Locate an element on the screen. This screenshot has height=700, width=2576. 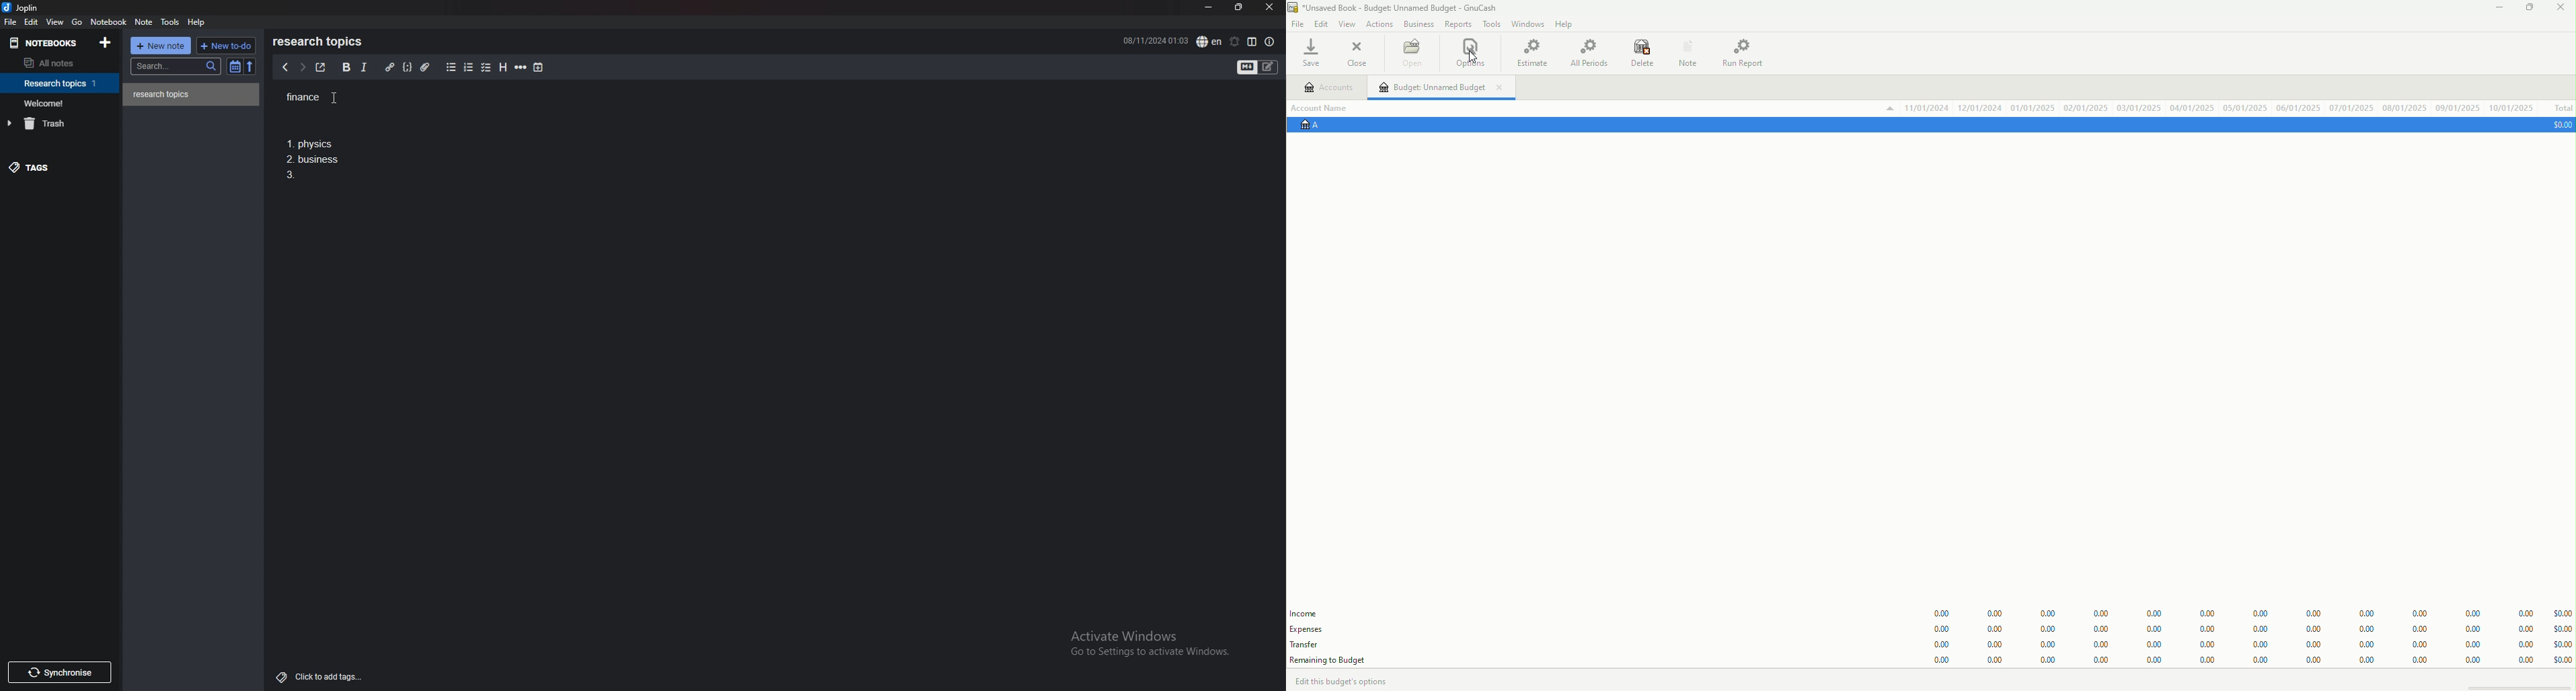
Edit this budget's option is located at coordinates (1353, 680).